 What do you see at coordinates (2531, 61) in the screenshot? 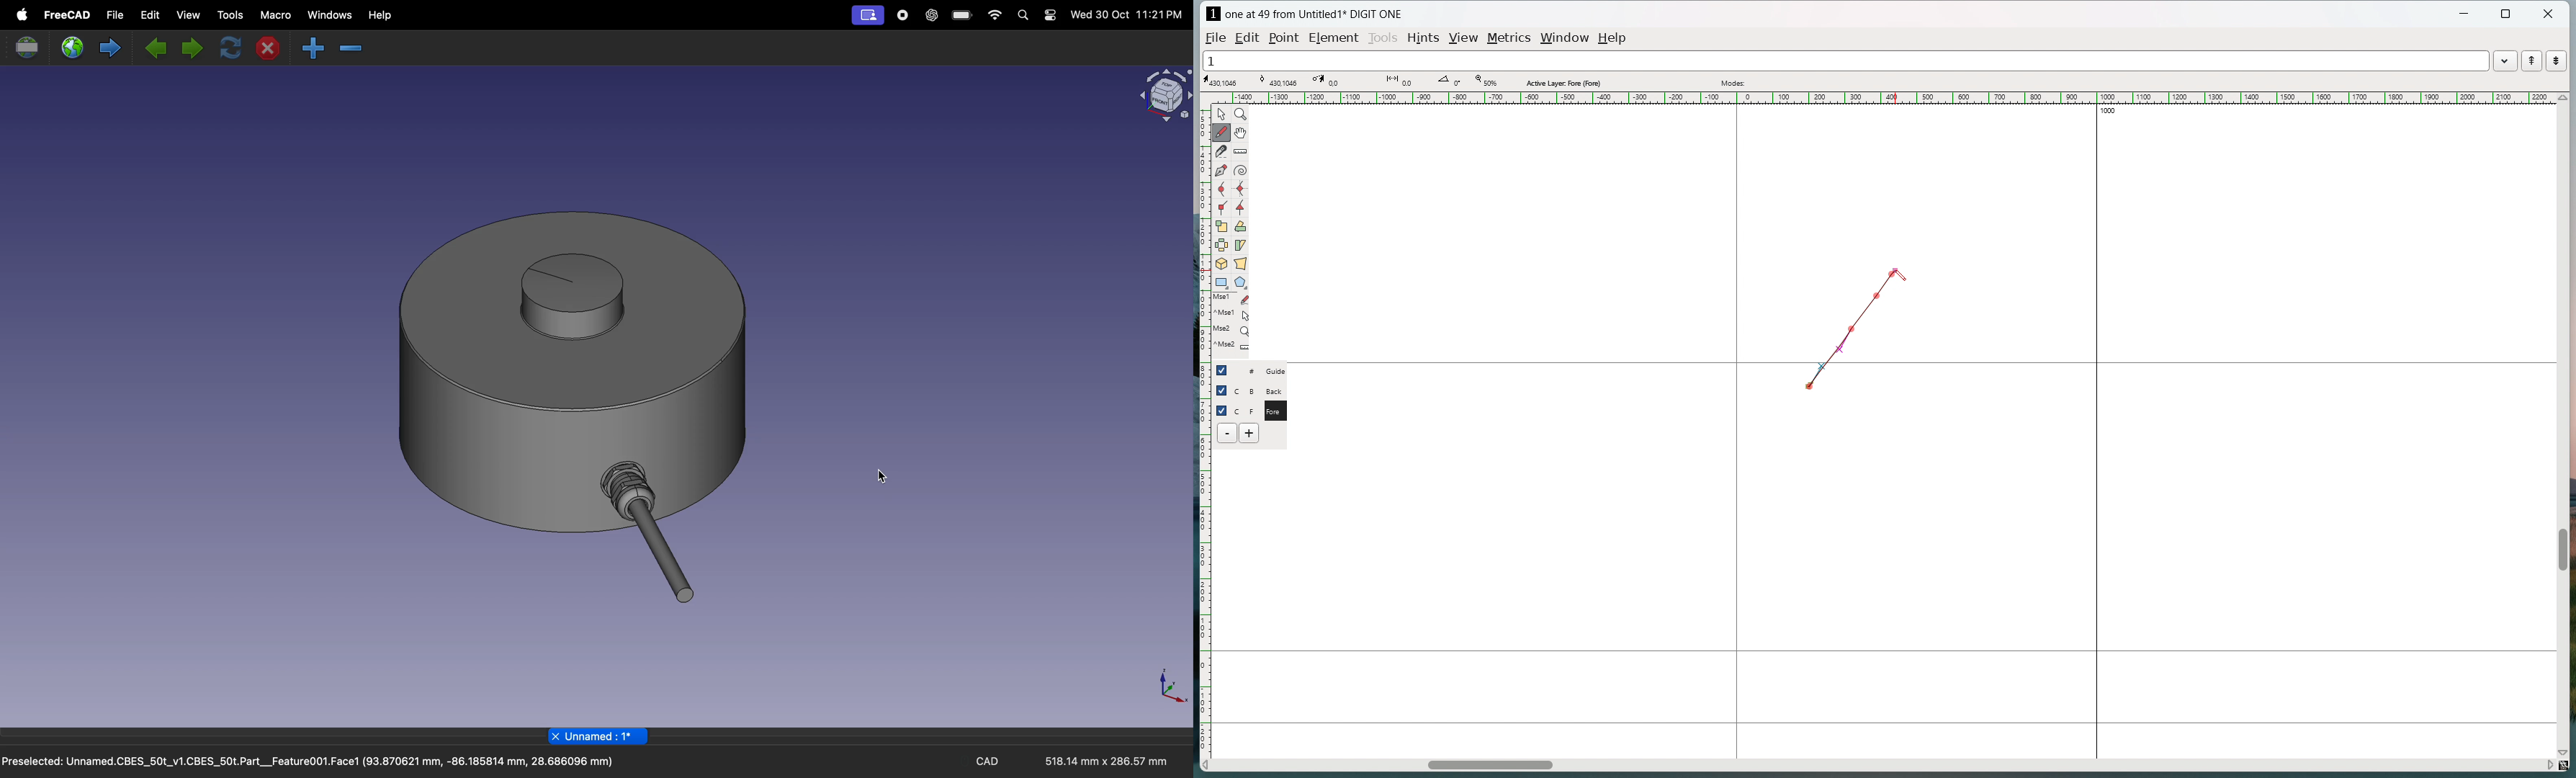
I see `show the previous word in the word list` at bounding box center [2531, 61].